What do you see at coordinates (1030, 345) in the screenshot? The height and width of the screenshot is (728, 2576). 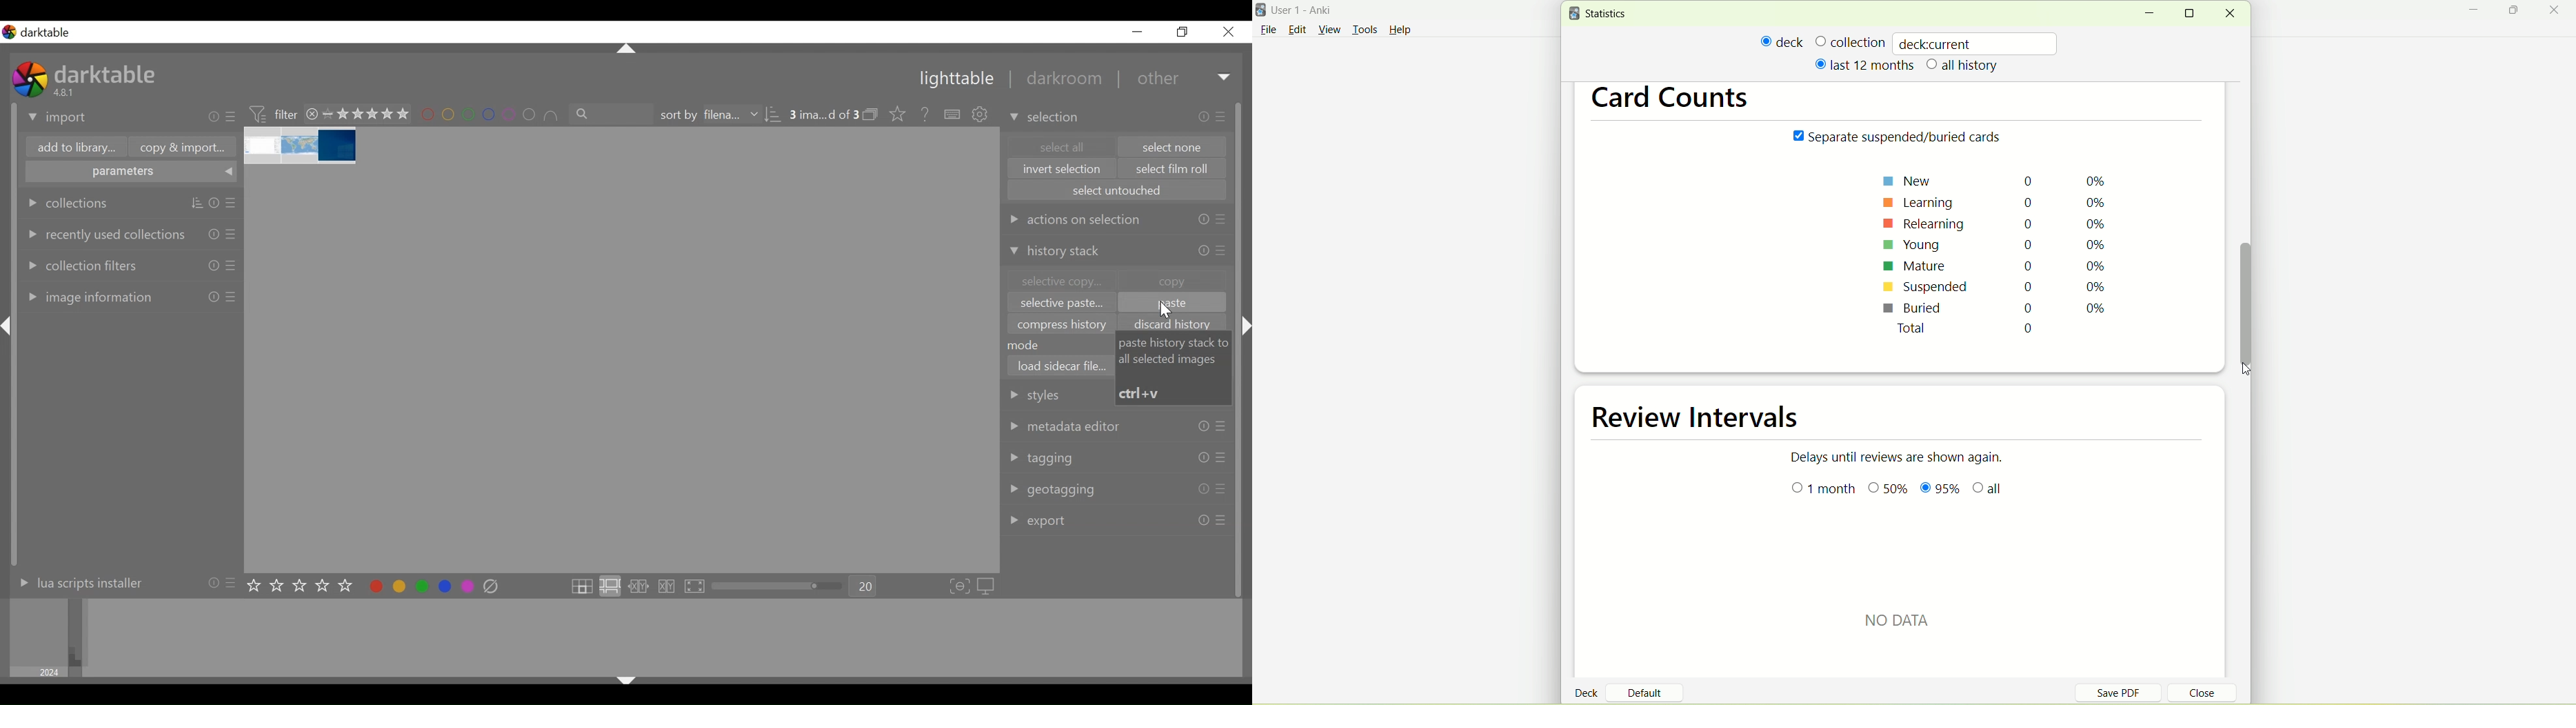 I see `mode` at bounding box center [1030, 345].